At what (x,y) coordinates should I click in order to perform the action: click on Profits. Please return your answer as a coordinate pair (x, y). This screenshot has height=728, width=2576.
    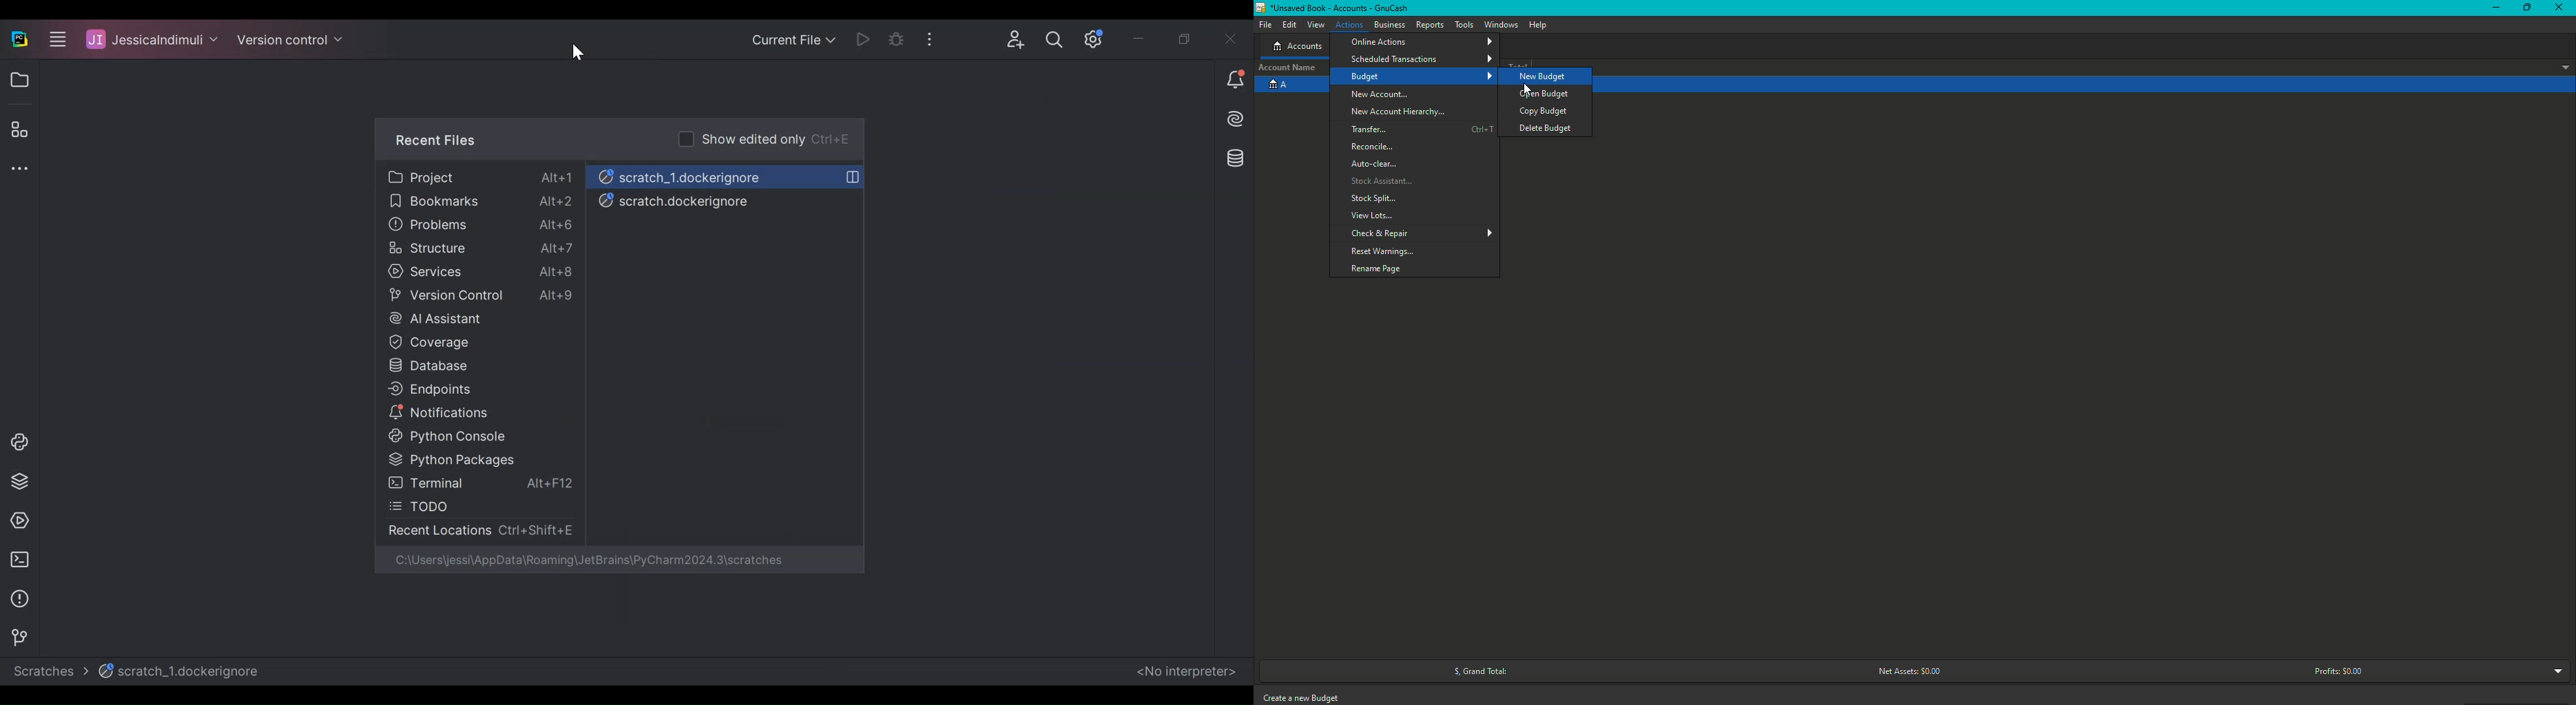
    Looking at the image, I should click on (2343, 671).